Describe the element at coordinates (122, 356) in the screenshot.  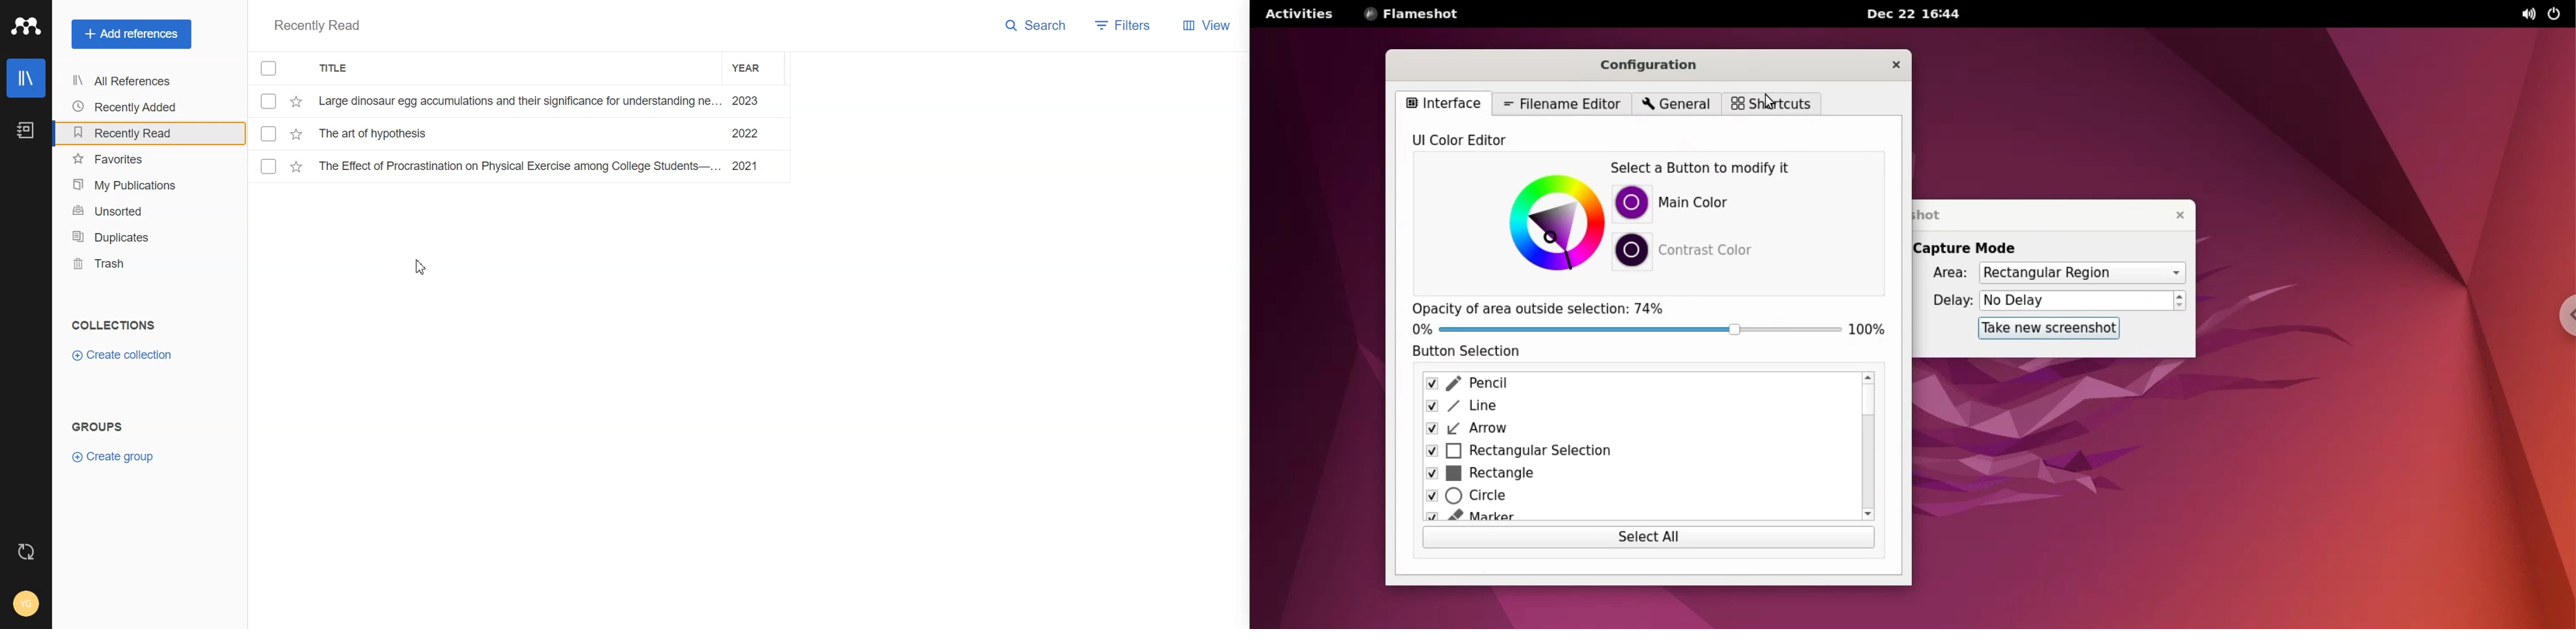
I see `Create collection` at that location.